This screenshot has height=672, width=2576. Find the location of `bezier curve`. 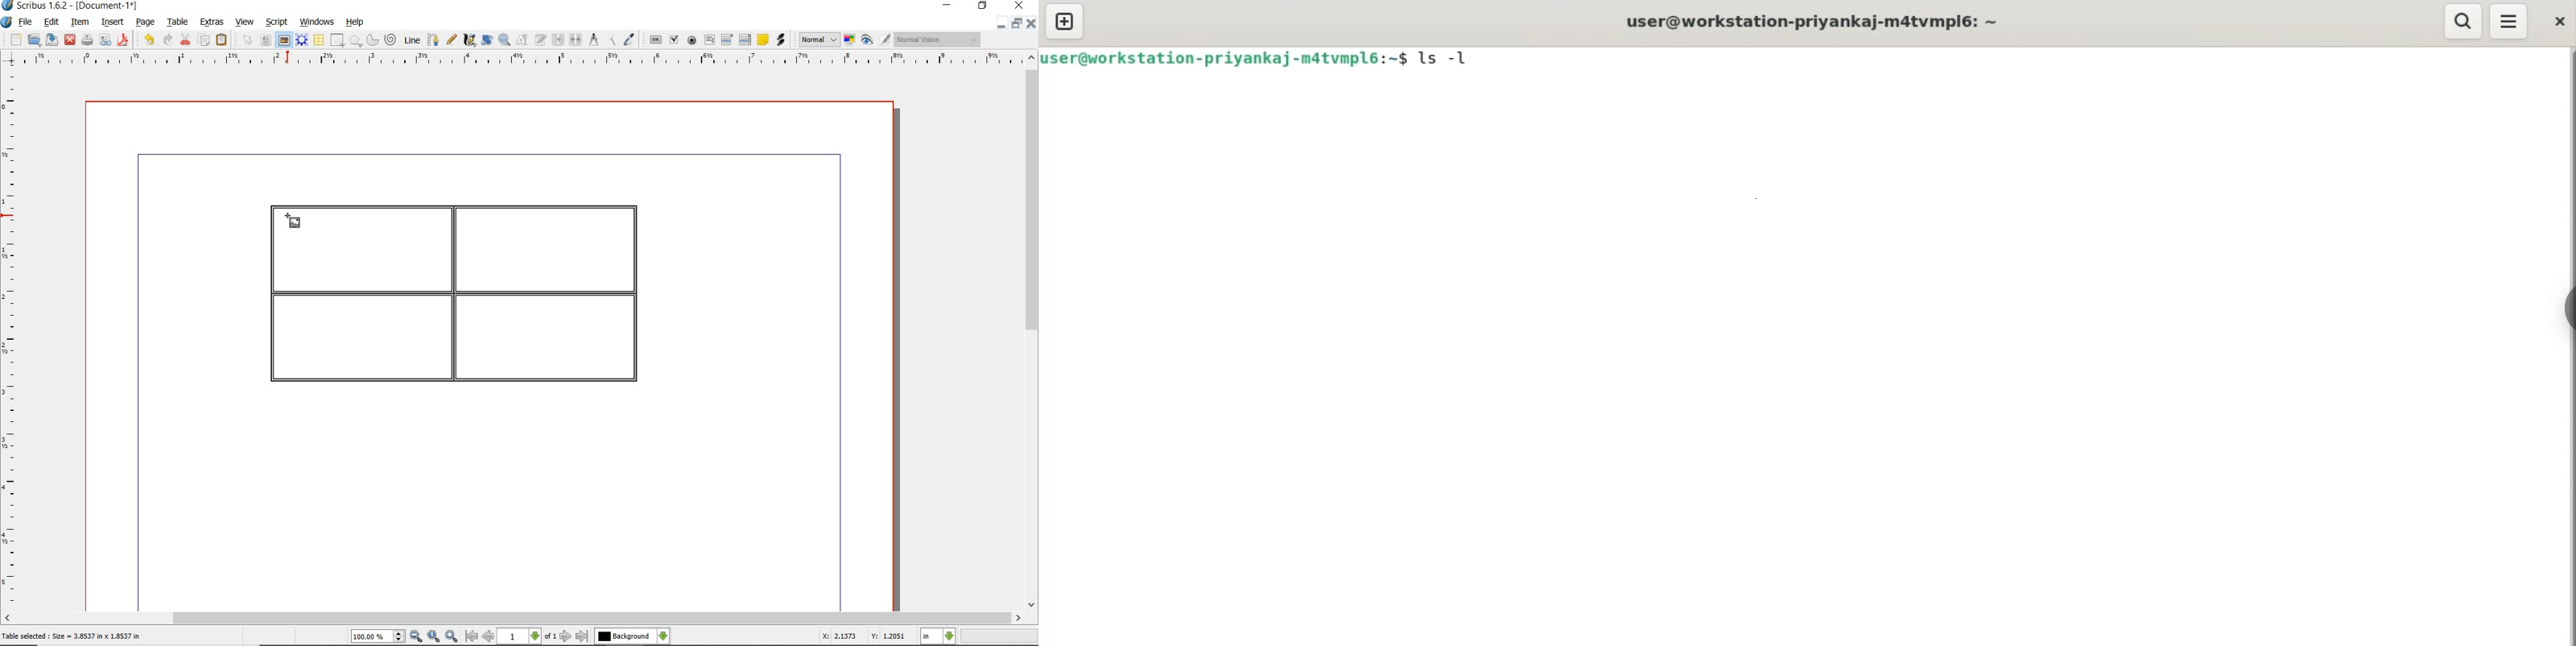

bezier curve is located at coordinates (433, 40).